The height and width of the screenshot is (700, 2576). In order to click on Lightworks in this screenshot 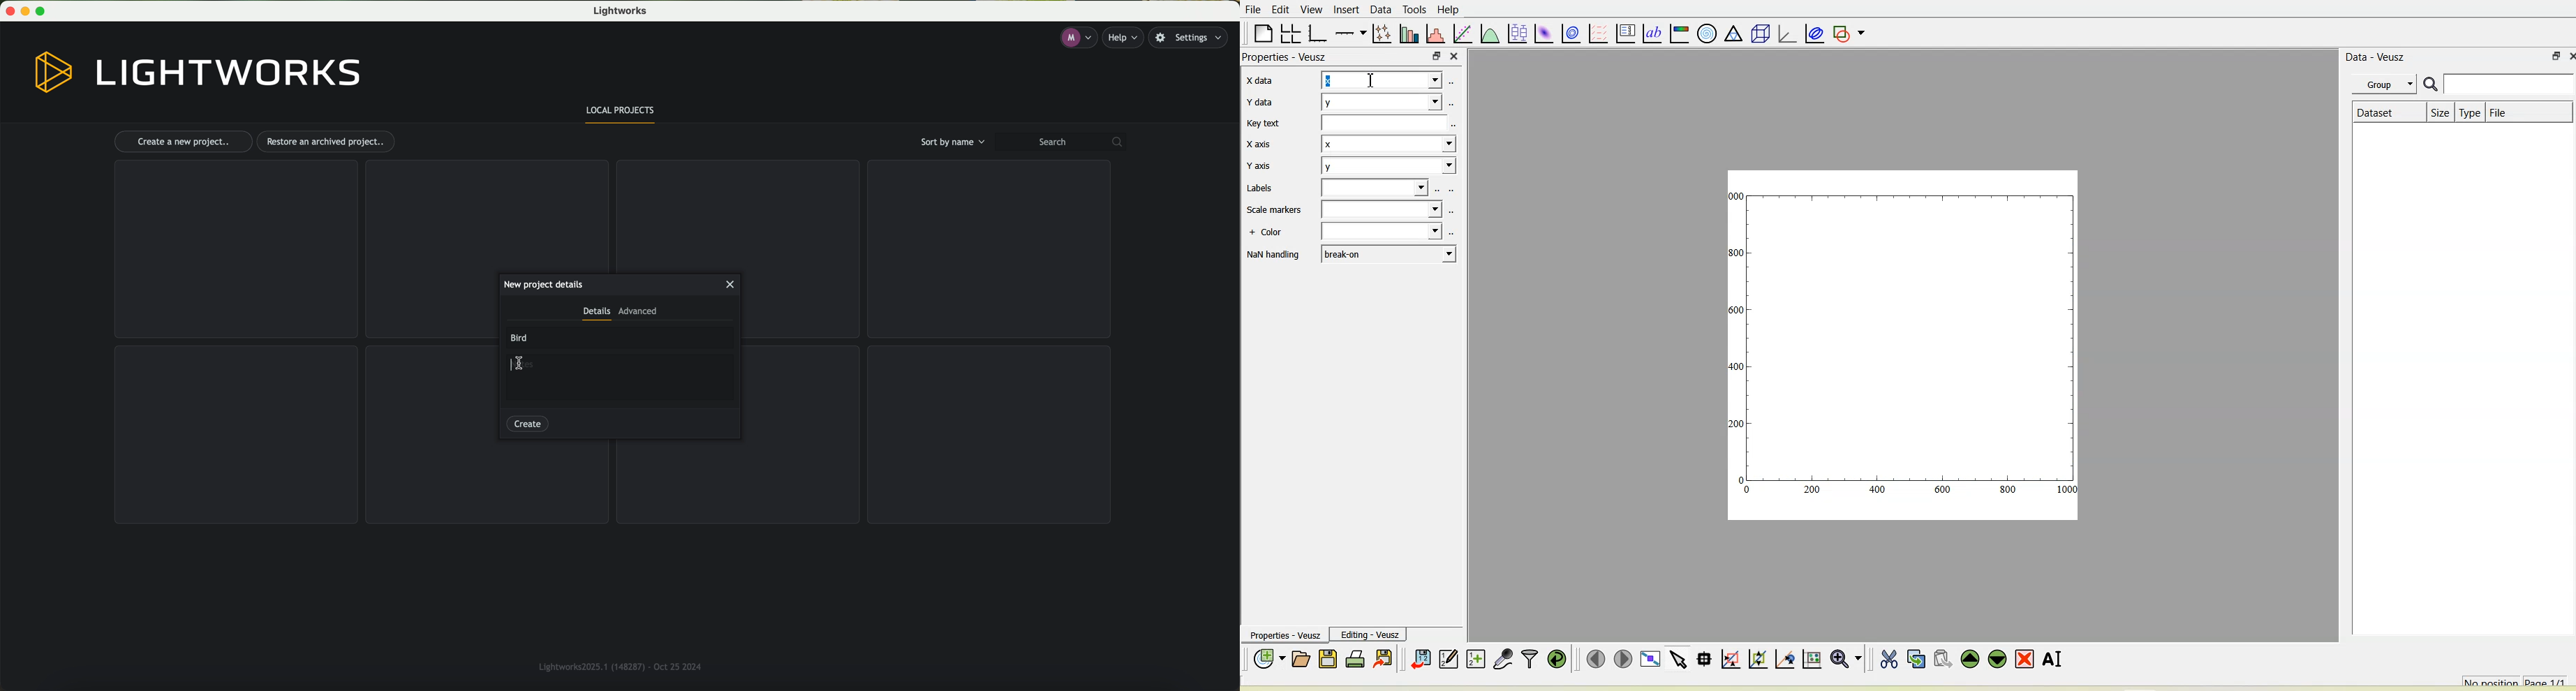, I will do `click(623, 11)`.